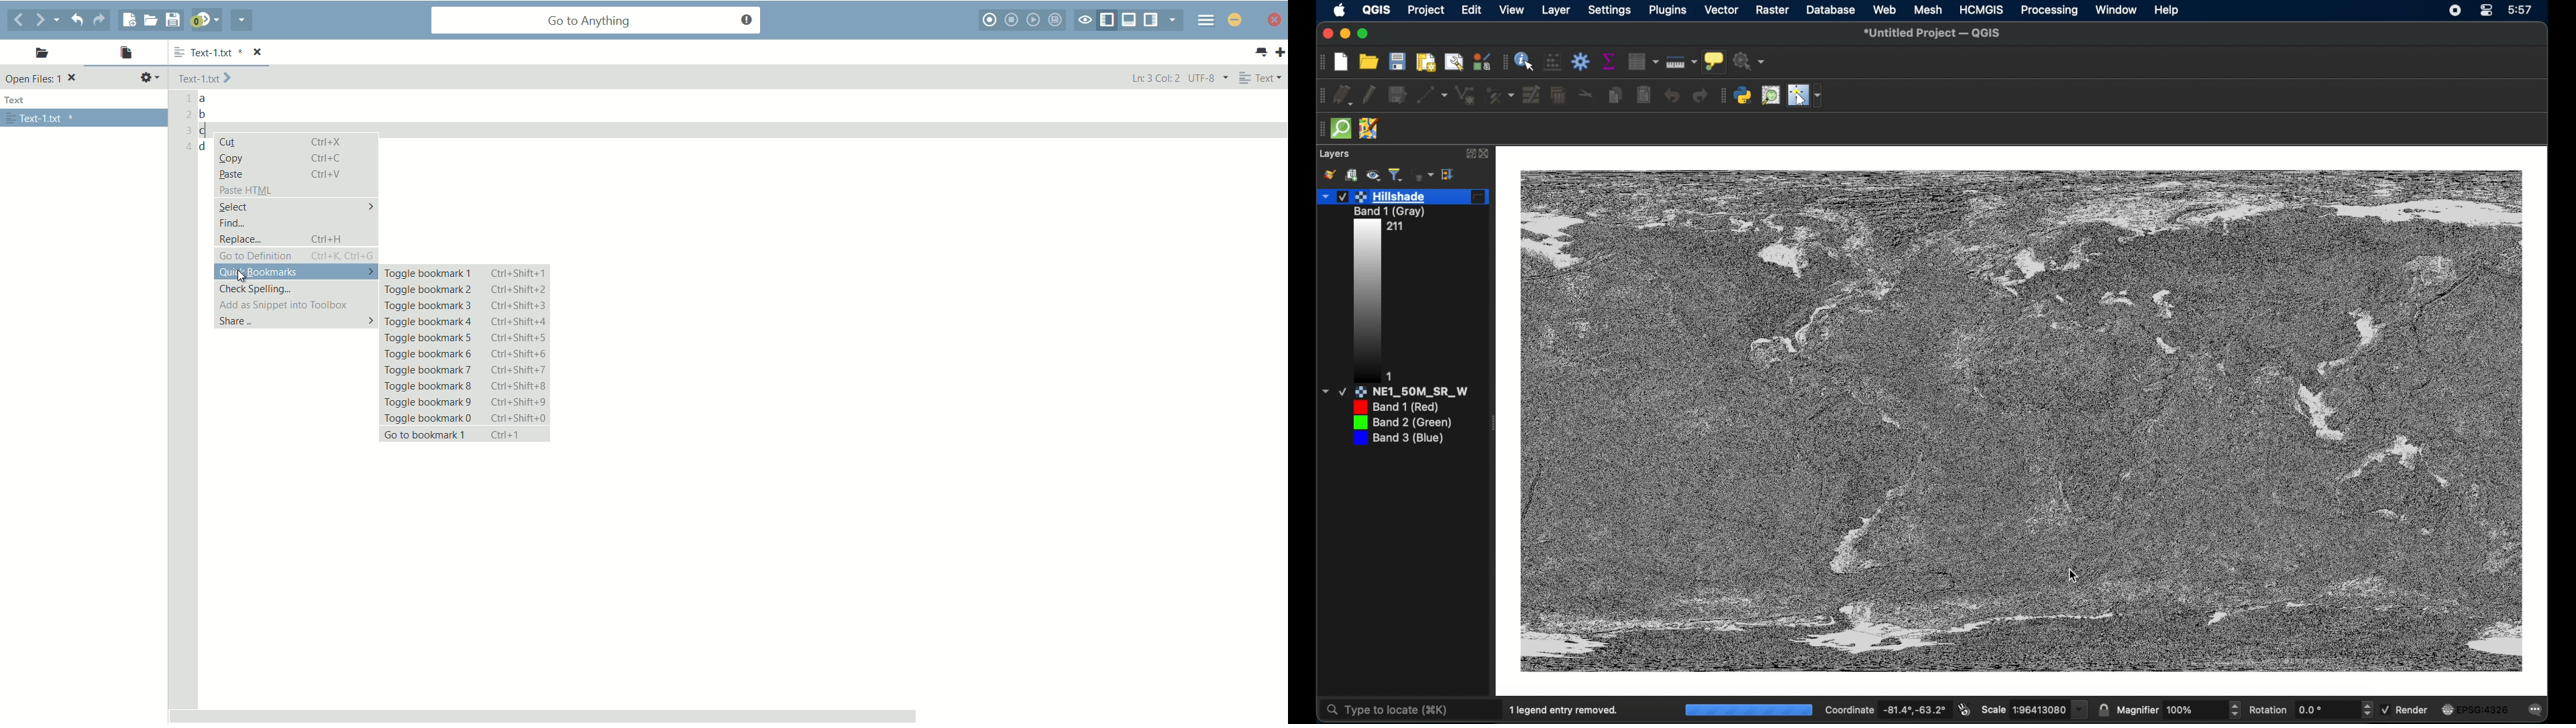 This screenshot has height=728, width=2576. Describe the element at coordinates (465, 436) in the screenshot. I see `go to bookmark 1` at that location.